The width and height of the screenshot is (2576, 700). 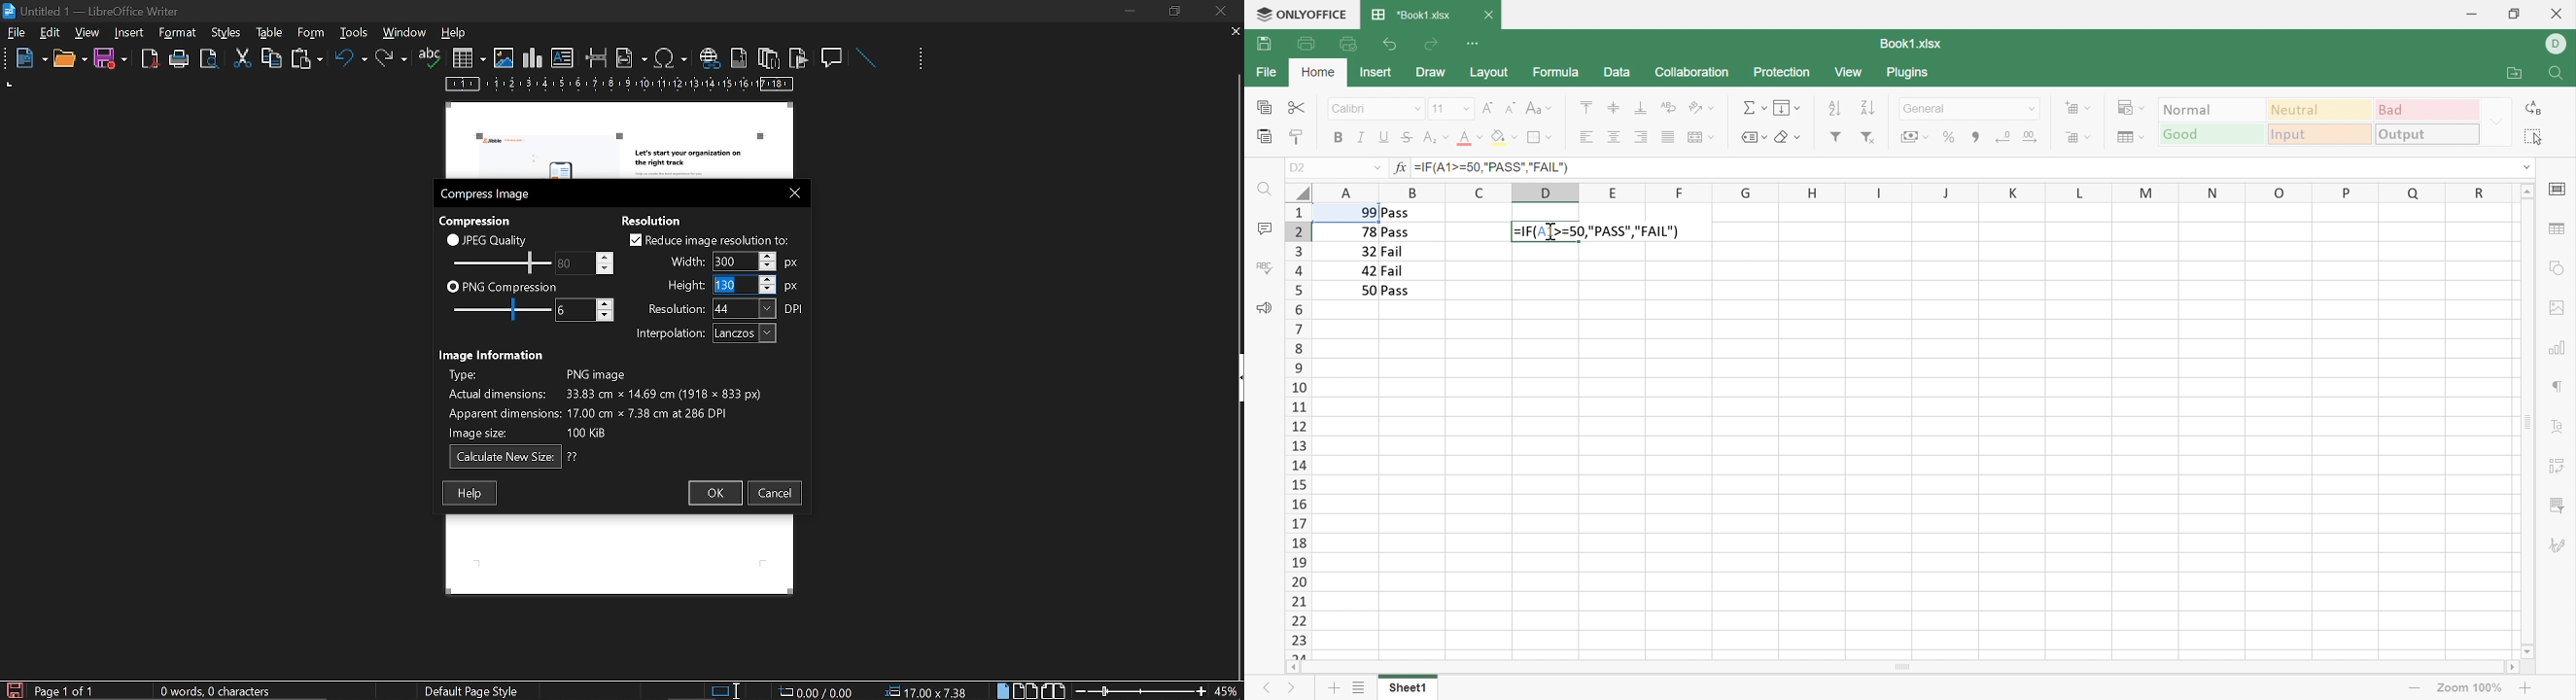 I want to click on Redo, so click(x=1431, y=44).